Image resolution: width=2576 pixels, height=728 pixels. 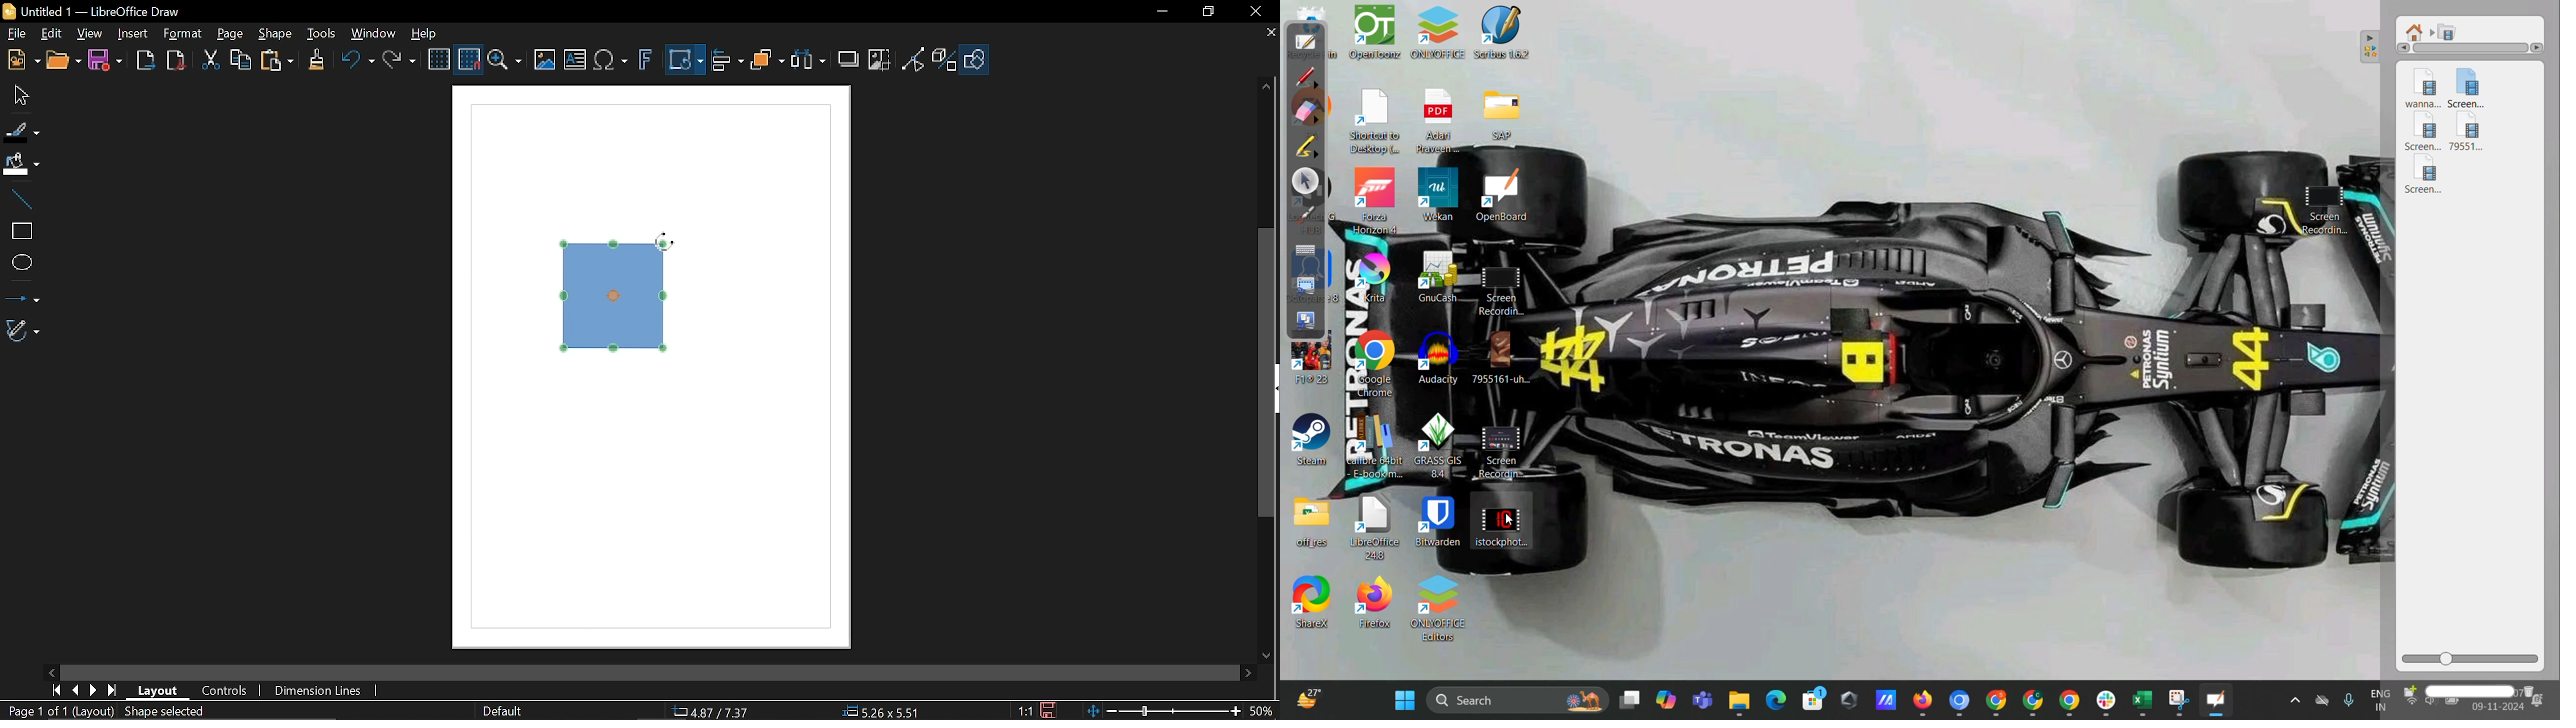 I want to click on Display grid, so click(x=438, y=60).